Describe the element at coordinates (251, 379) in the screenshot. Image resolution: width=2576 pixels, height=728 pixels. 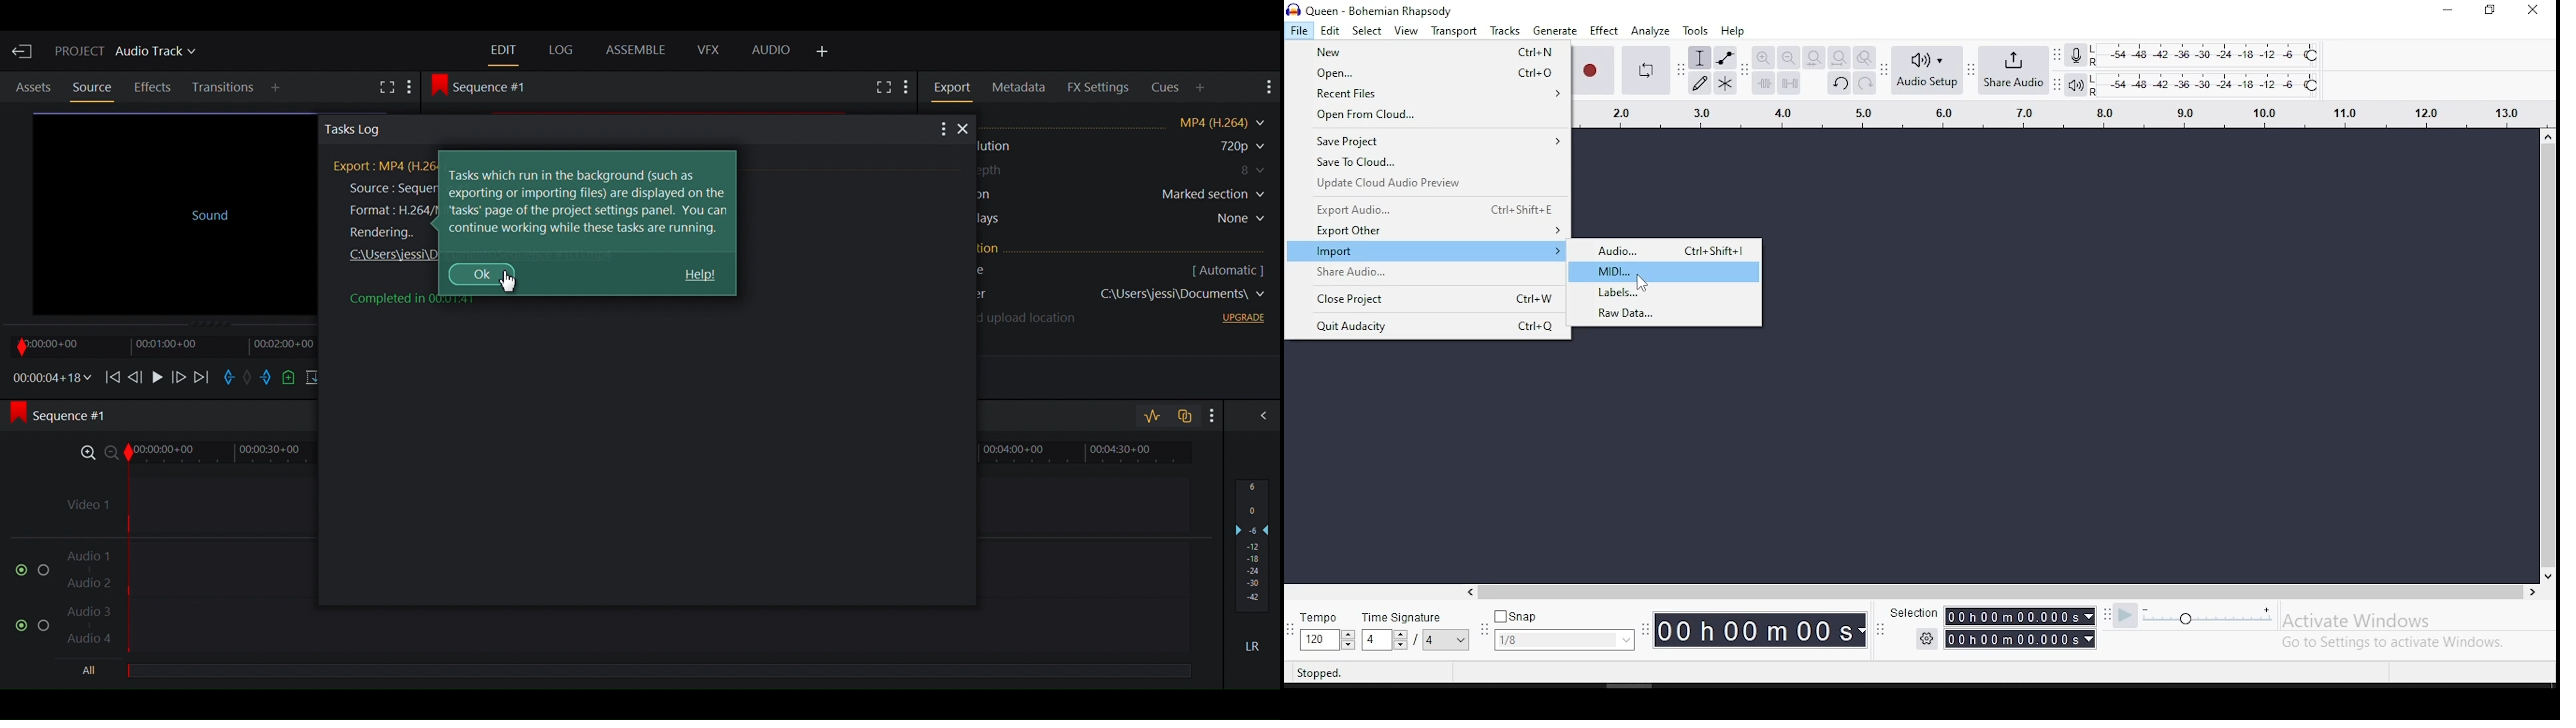
I see `Clear marks` at that location.